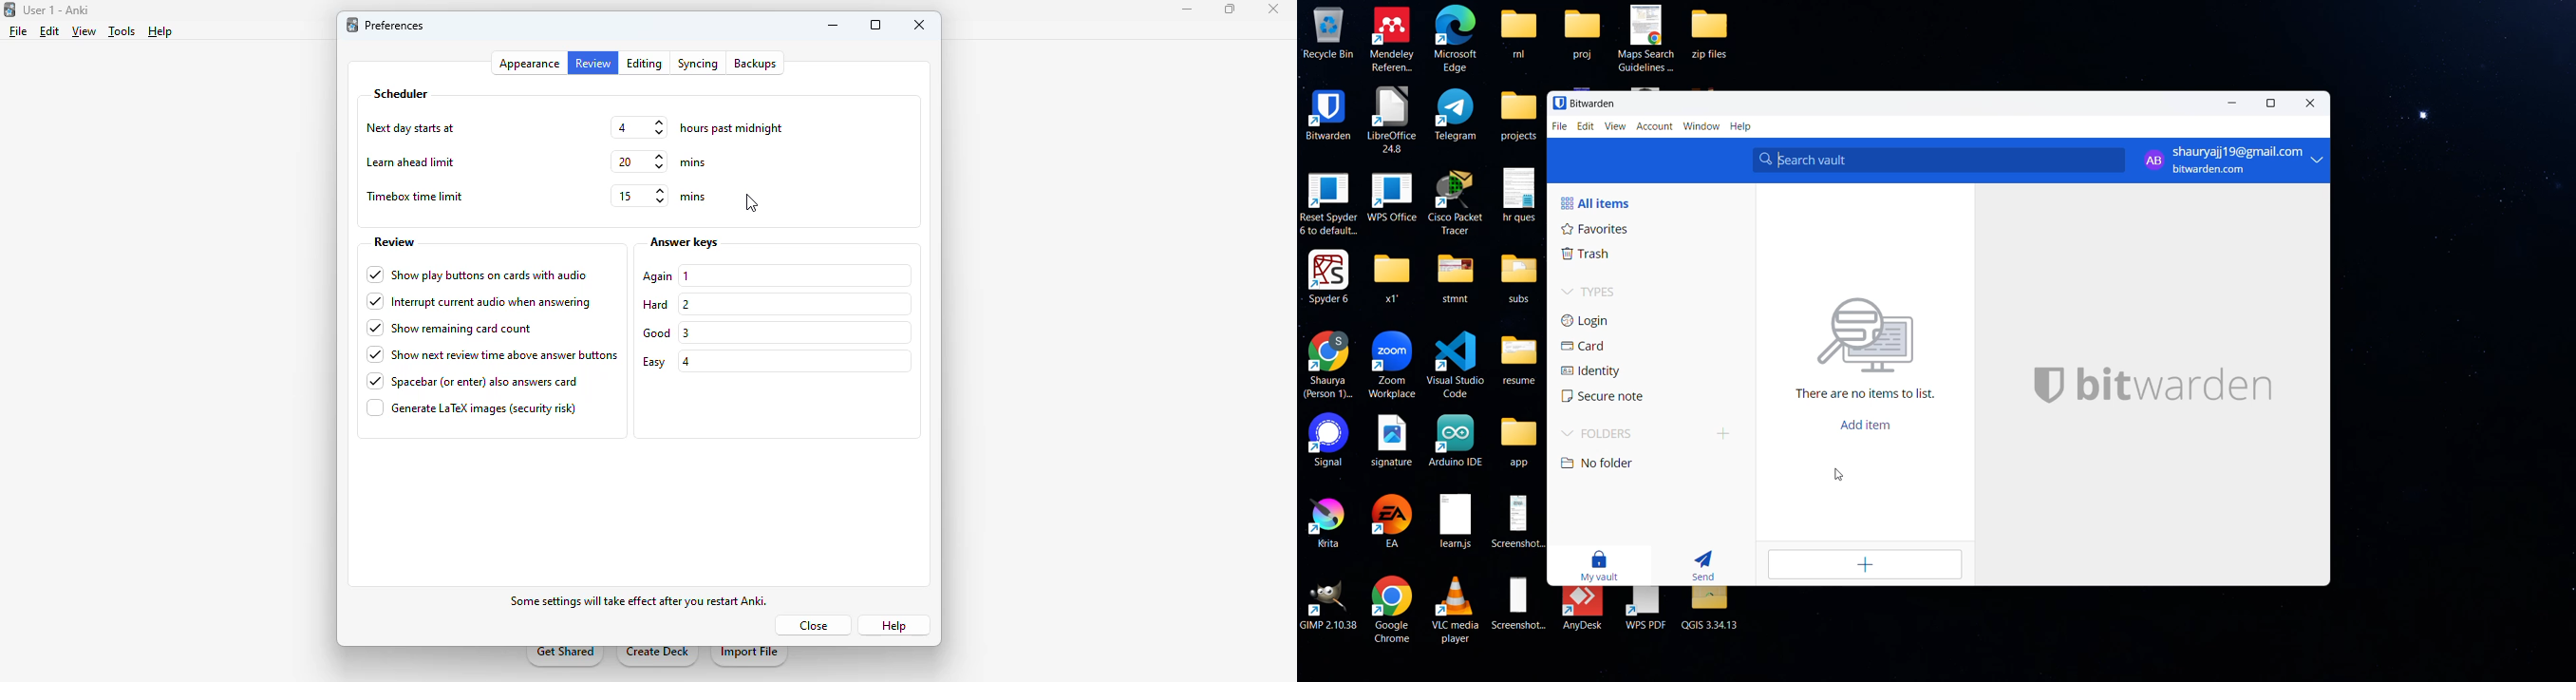  What do you see at coordinates (731, 128) in the screenshot?
I see `hours past midnight` at bounding box center [731, 128].